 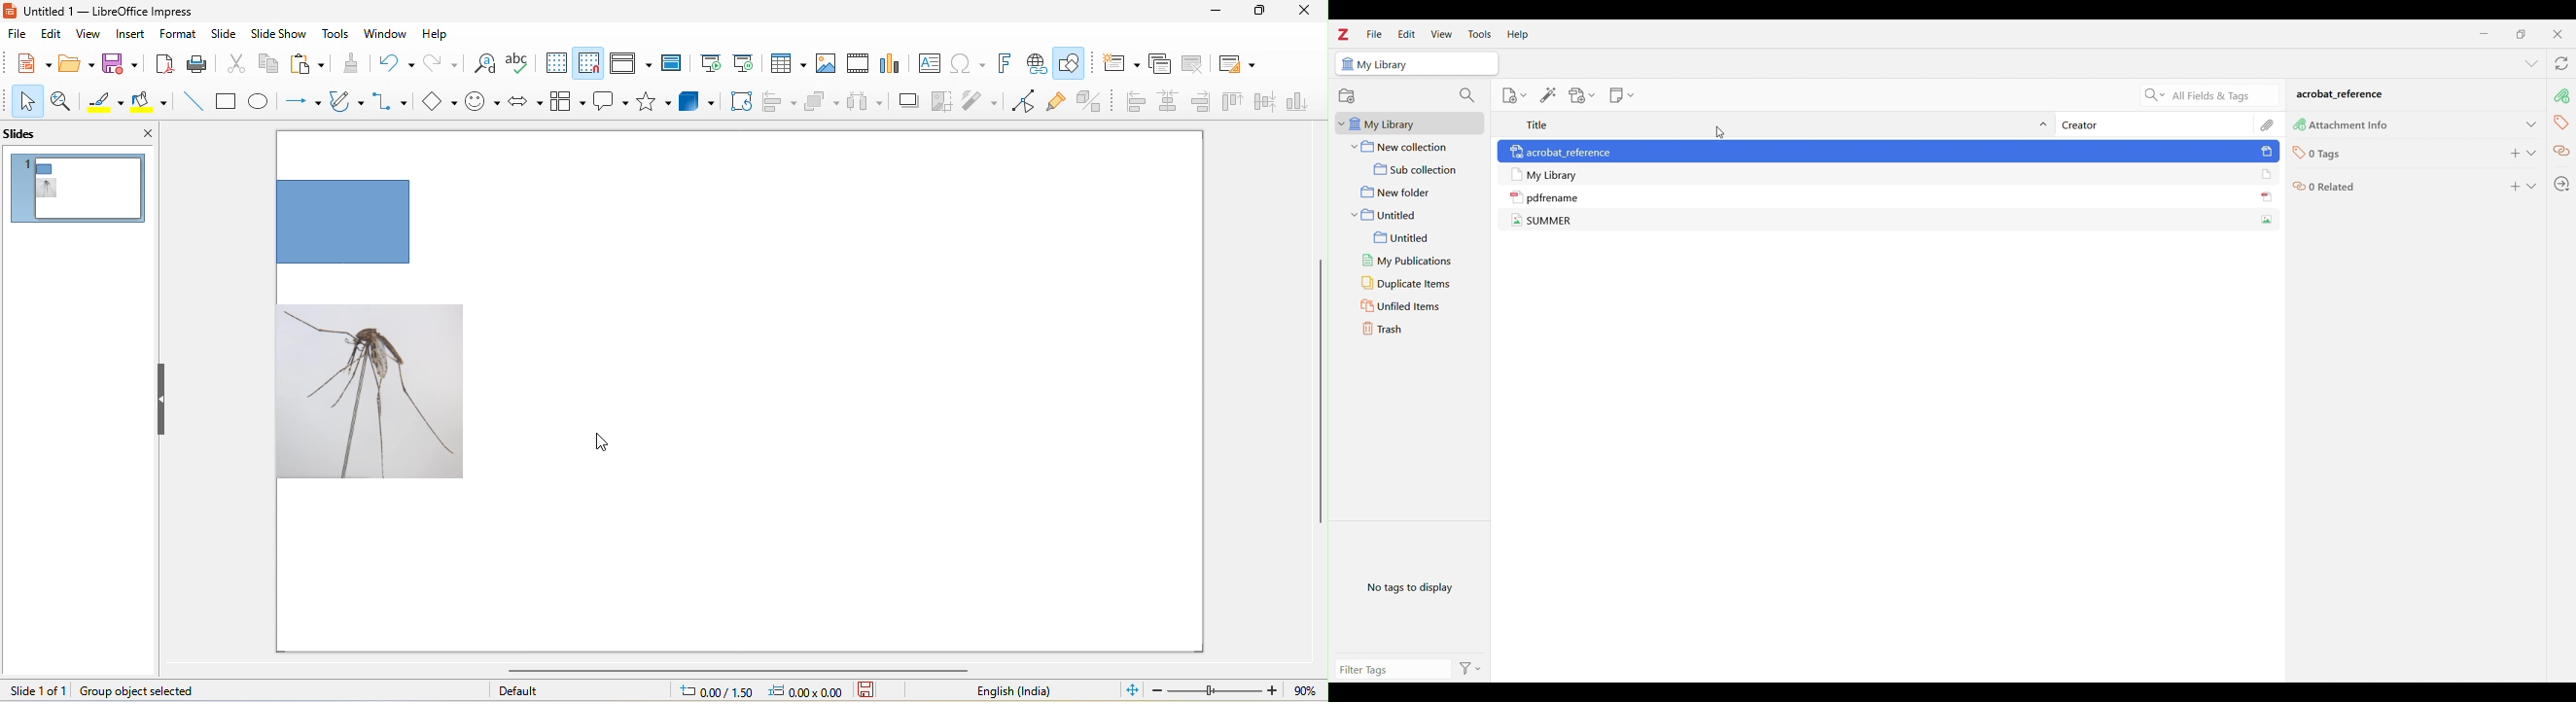 What do you see at coordinates (1265, 106) in the screenshot?
I see `center` at bounding box center [1265, 106].